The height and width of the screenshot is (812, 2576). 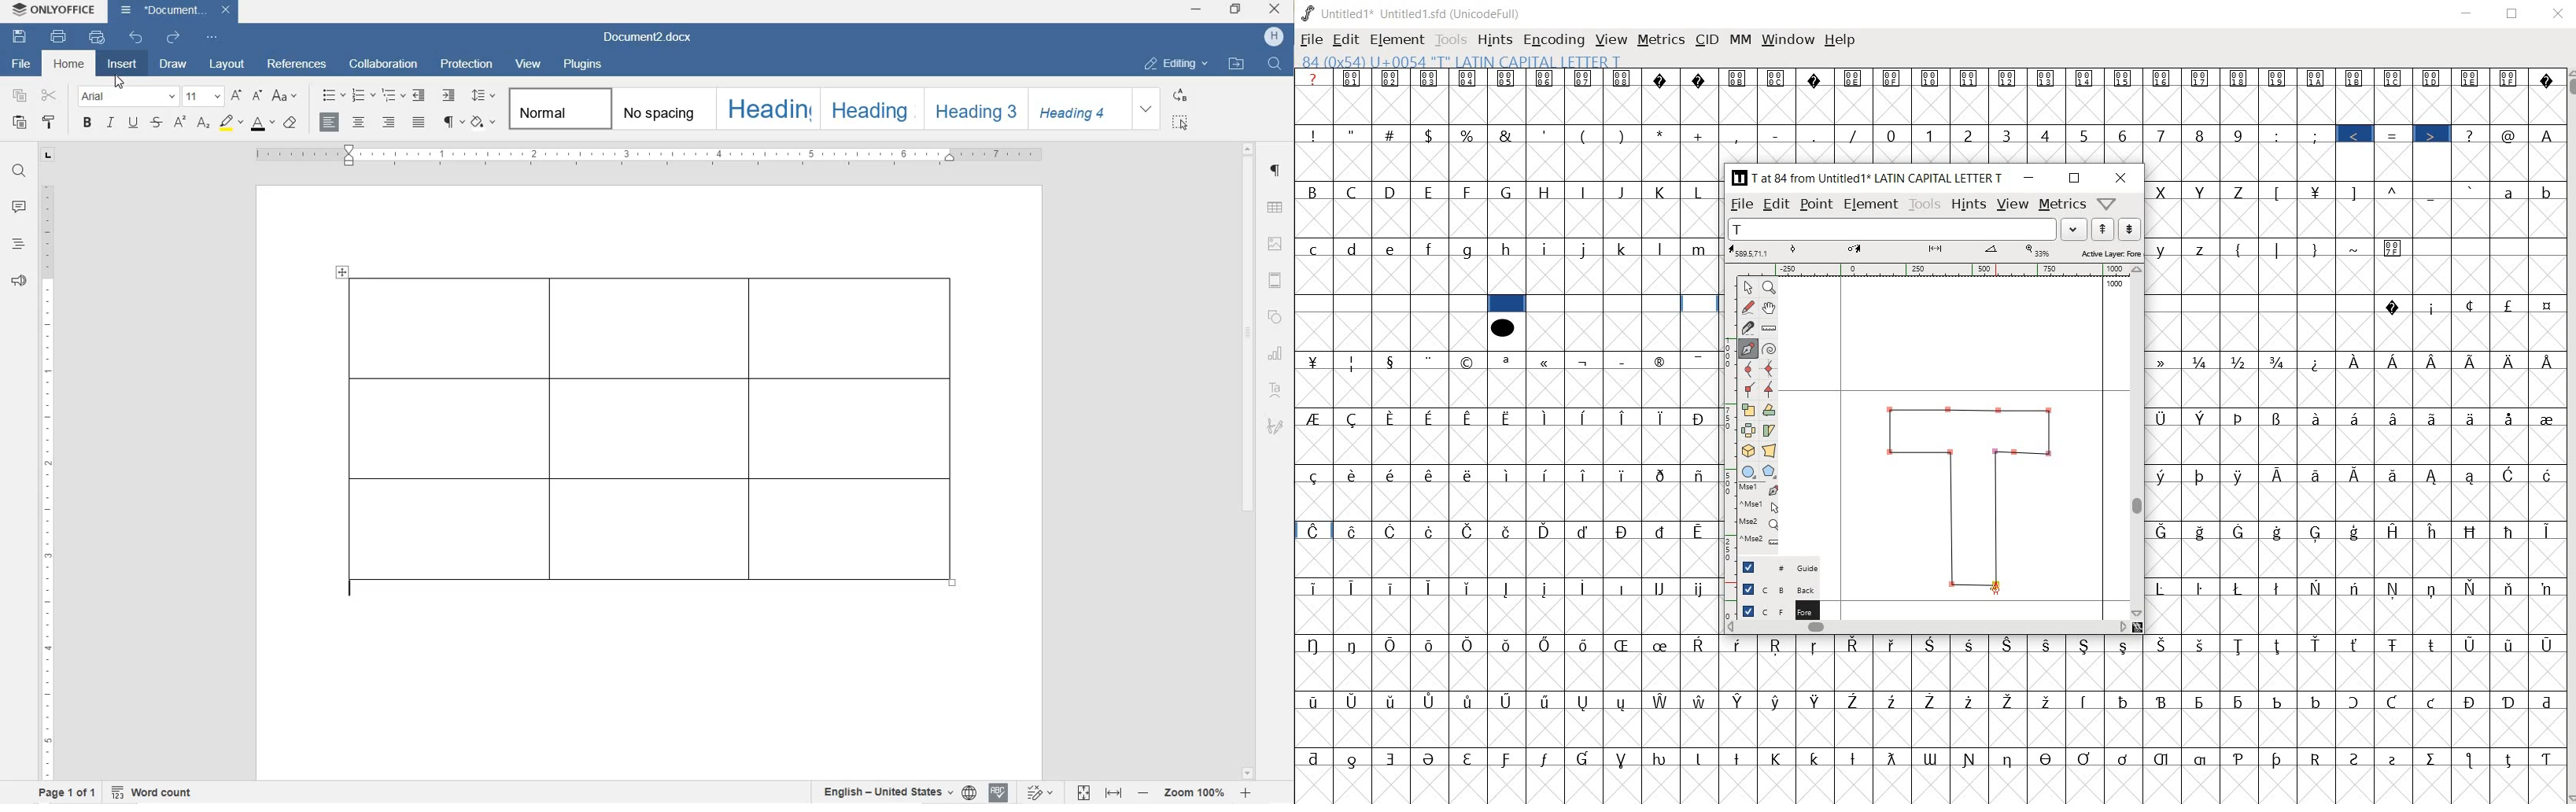 I want to click on Symbol, so click(x=1663, y=531).